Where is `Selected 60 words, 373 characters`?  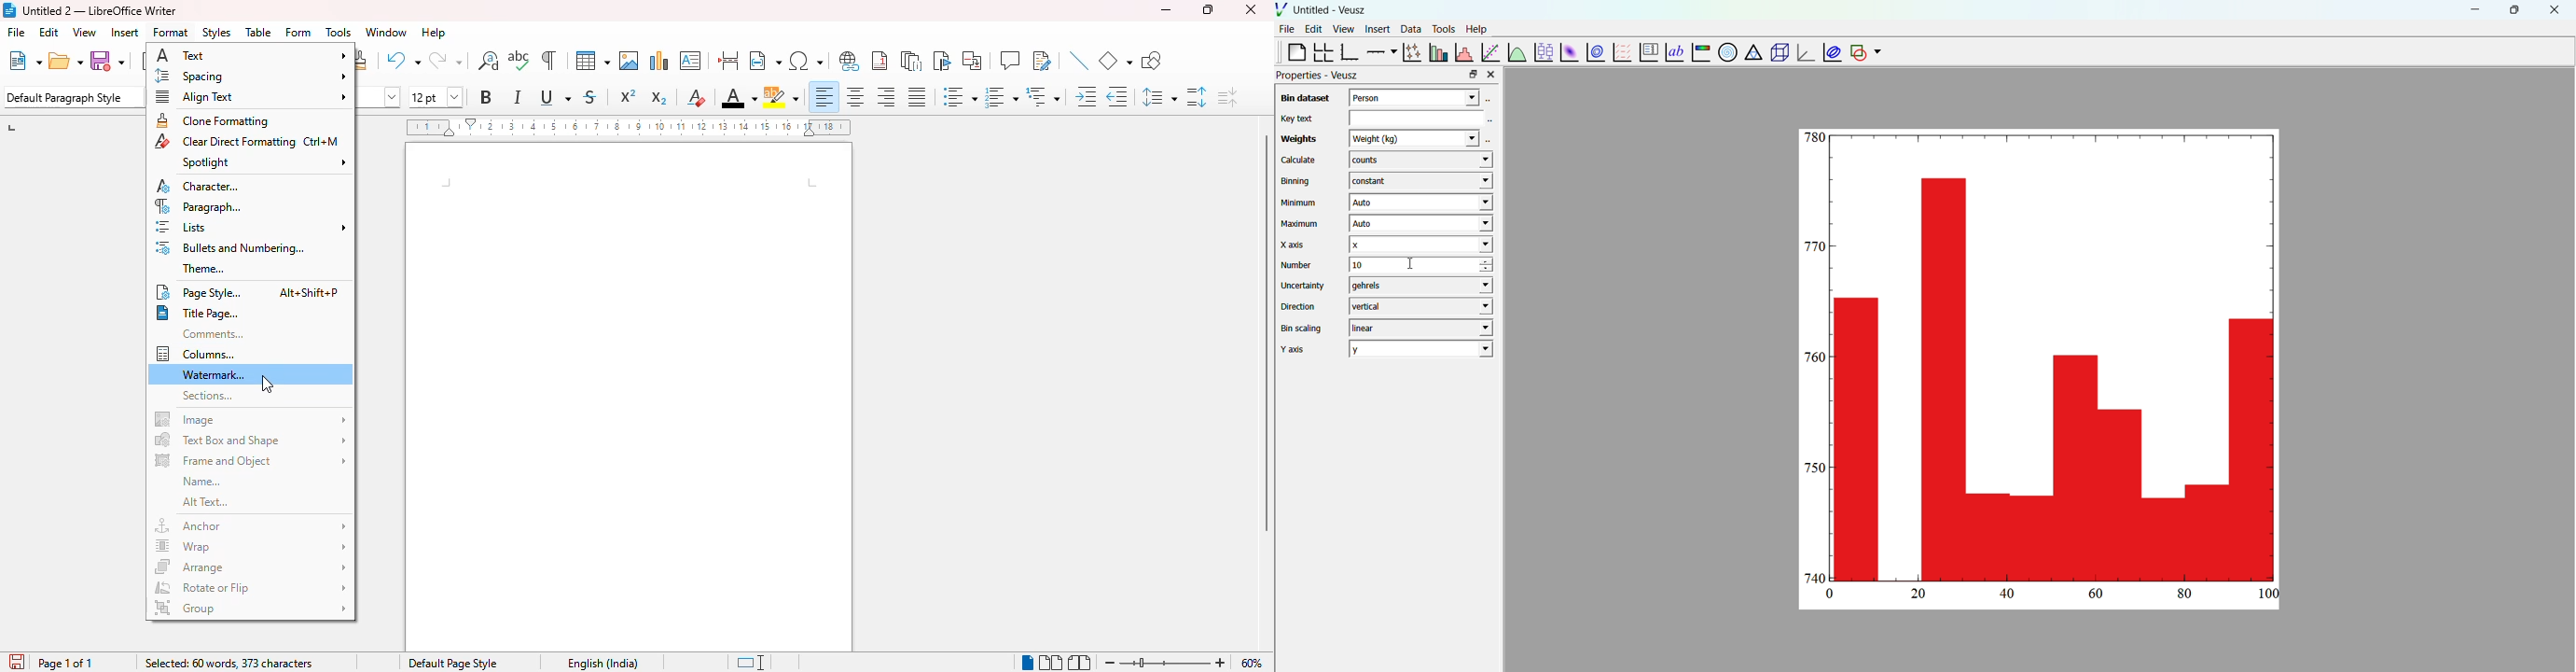 Selected 60 words, 373 characters is located at coordinates (228, 663).